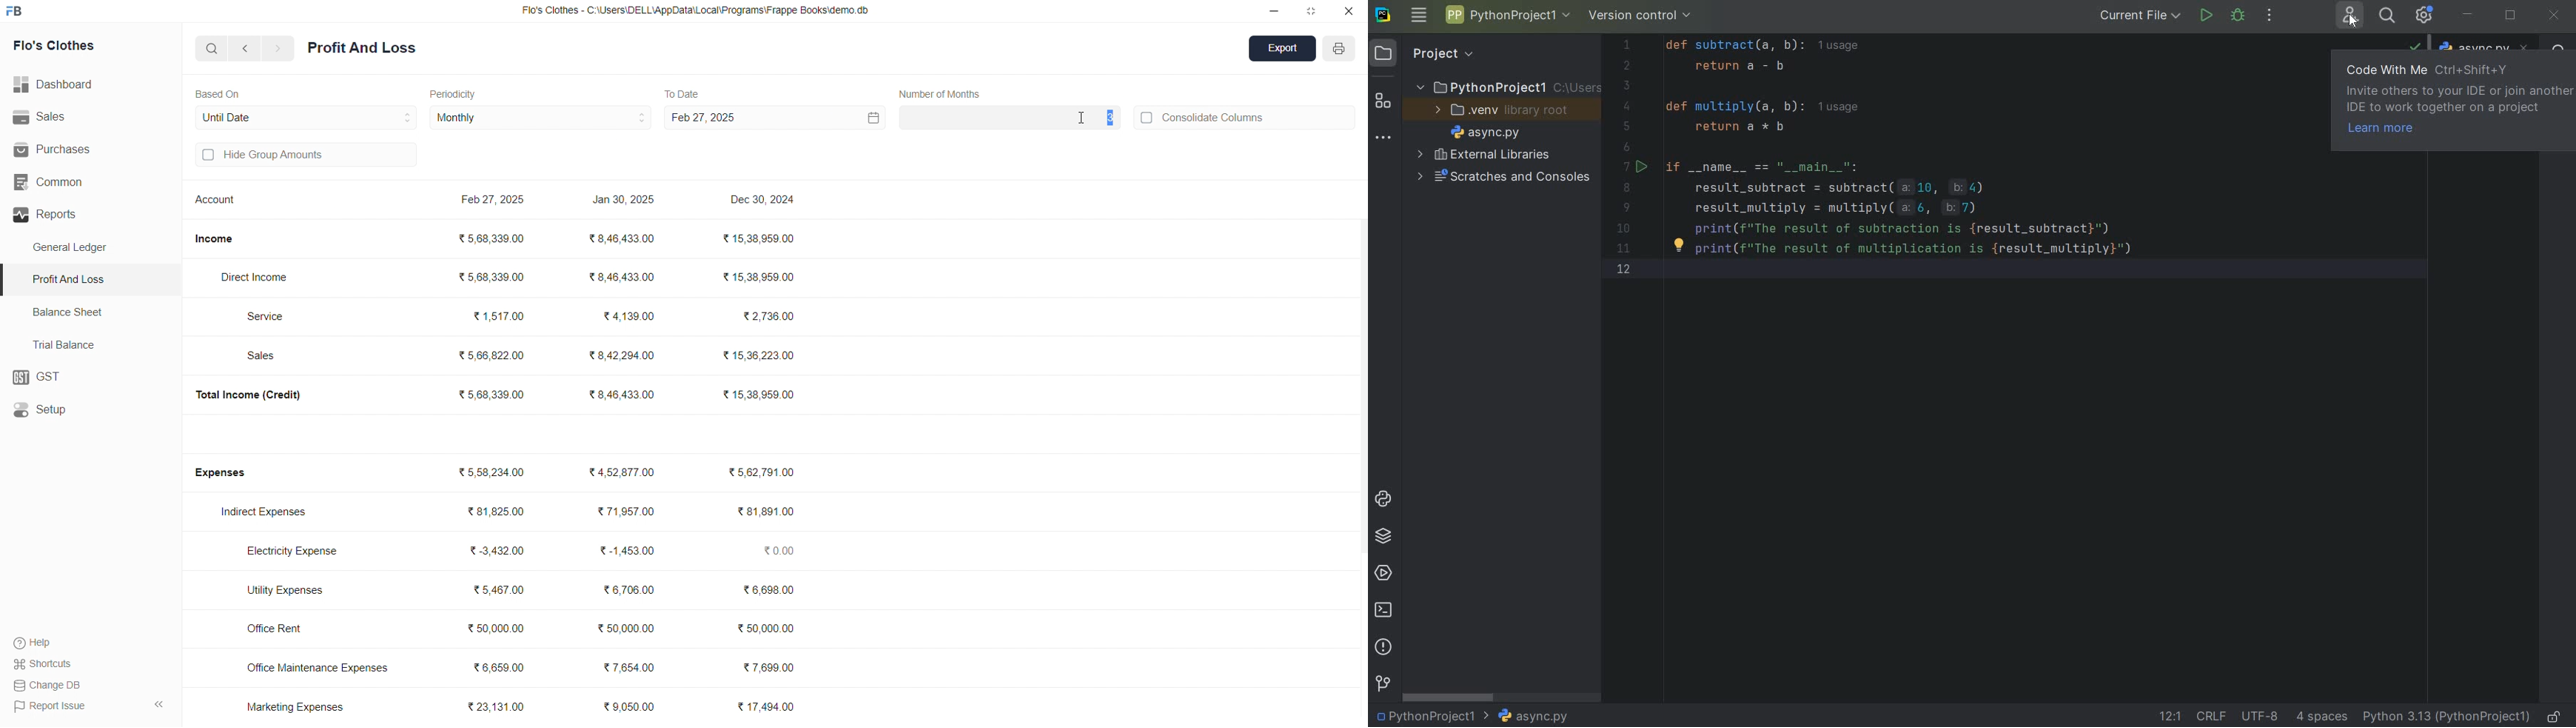 Image resolution: width=2576 pixels, height=728 pixels. What do you see at coordinates (495, 239) in the screenshot?
I see `₹568,339.00` at bounding box center [495, 239].